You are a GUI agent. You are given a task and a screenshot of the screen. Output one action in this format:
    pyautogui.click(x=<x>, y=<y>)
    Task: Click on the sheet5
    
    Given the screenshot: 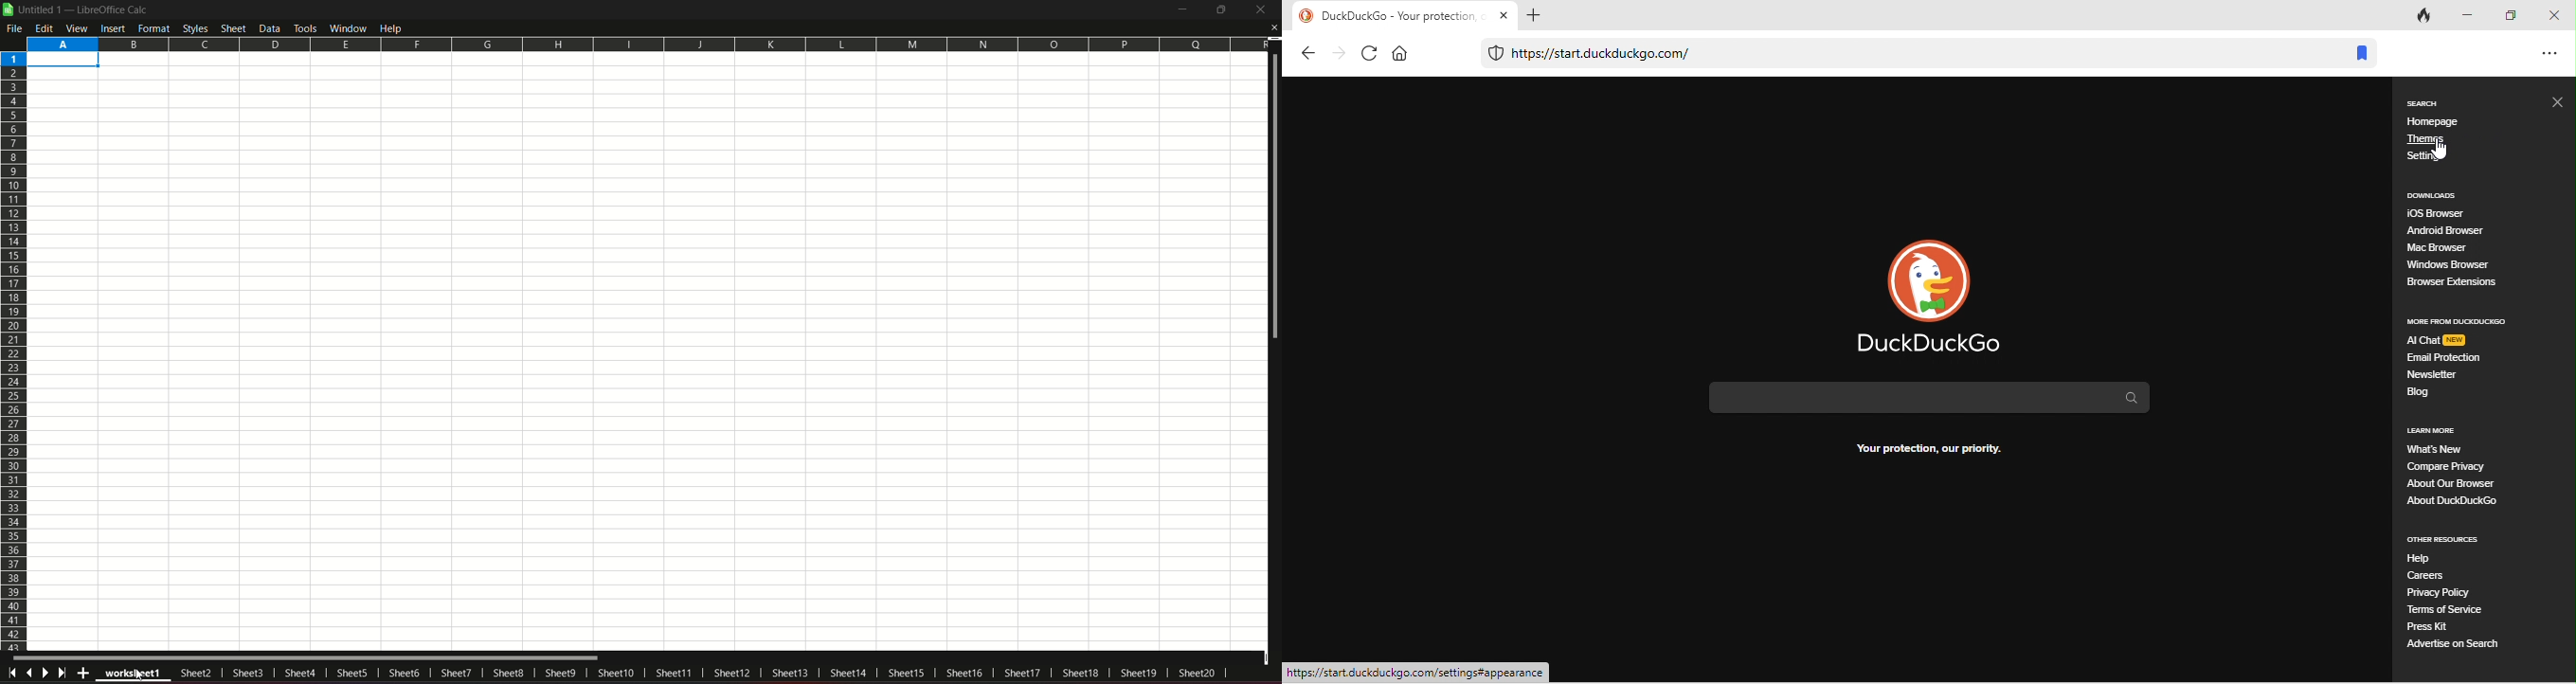 What is the action you would take?
    pyautogui.click(x=349, y=675)
    